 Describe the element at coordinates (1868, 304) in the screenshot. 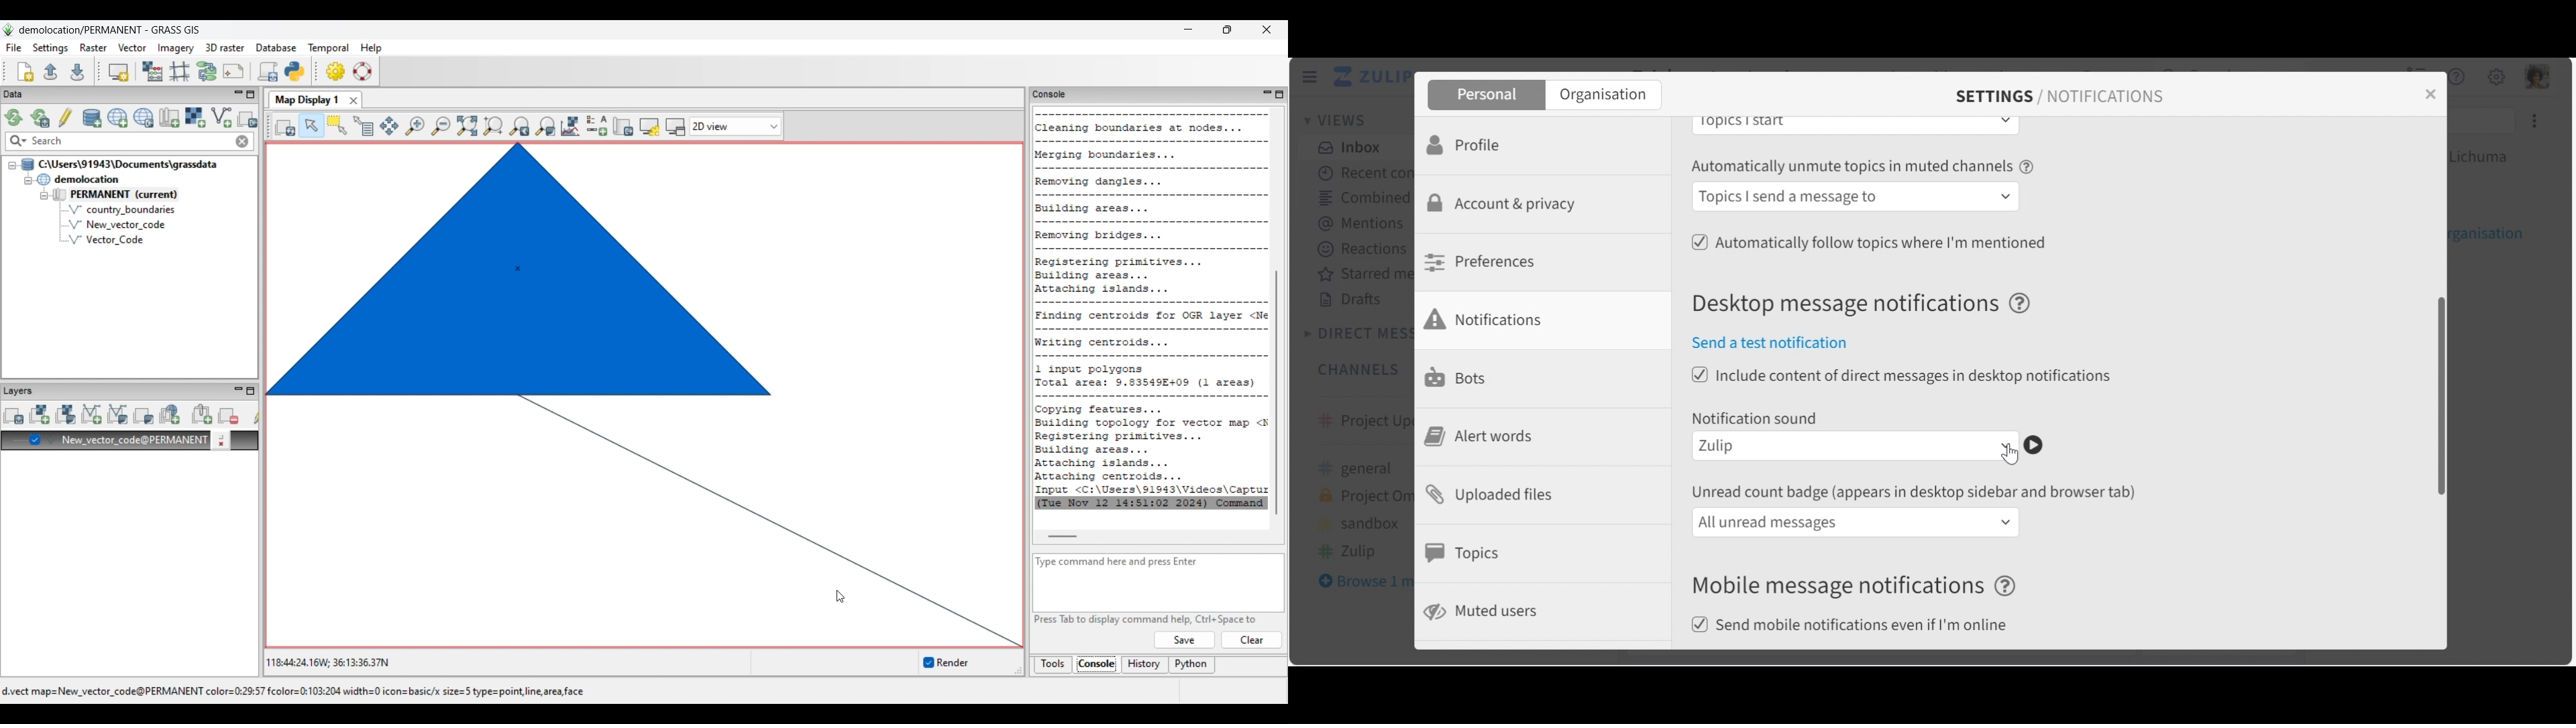

I see `Desktop message notifications` at that location.